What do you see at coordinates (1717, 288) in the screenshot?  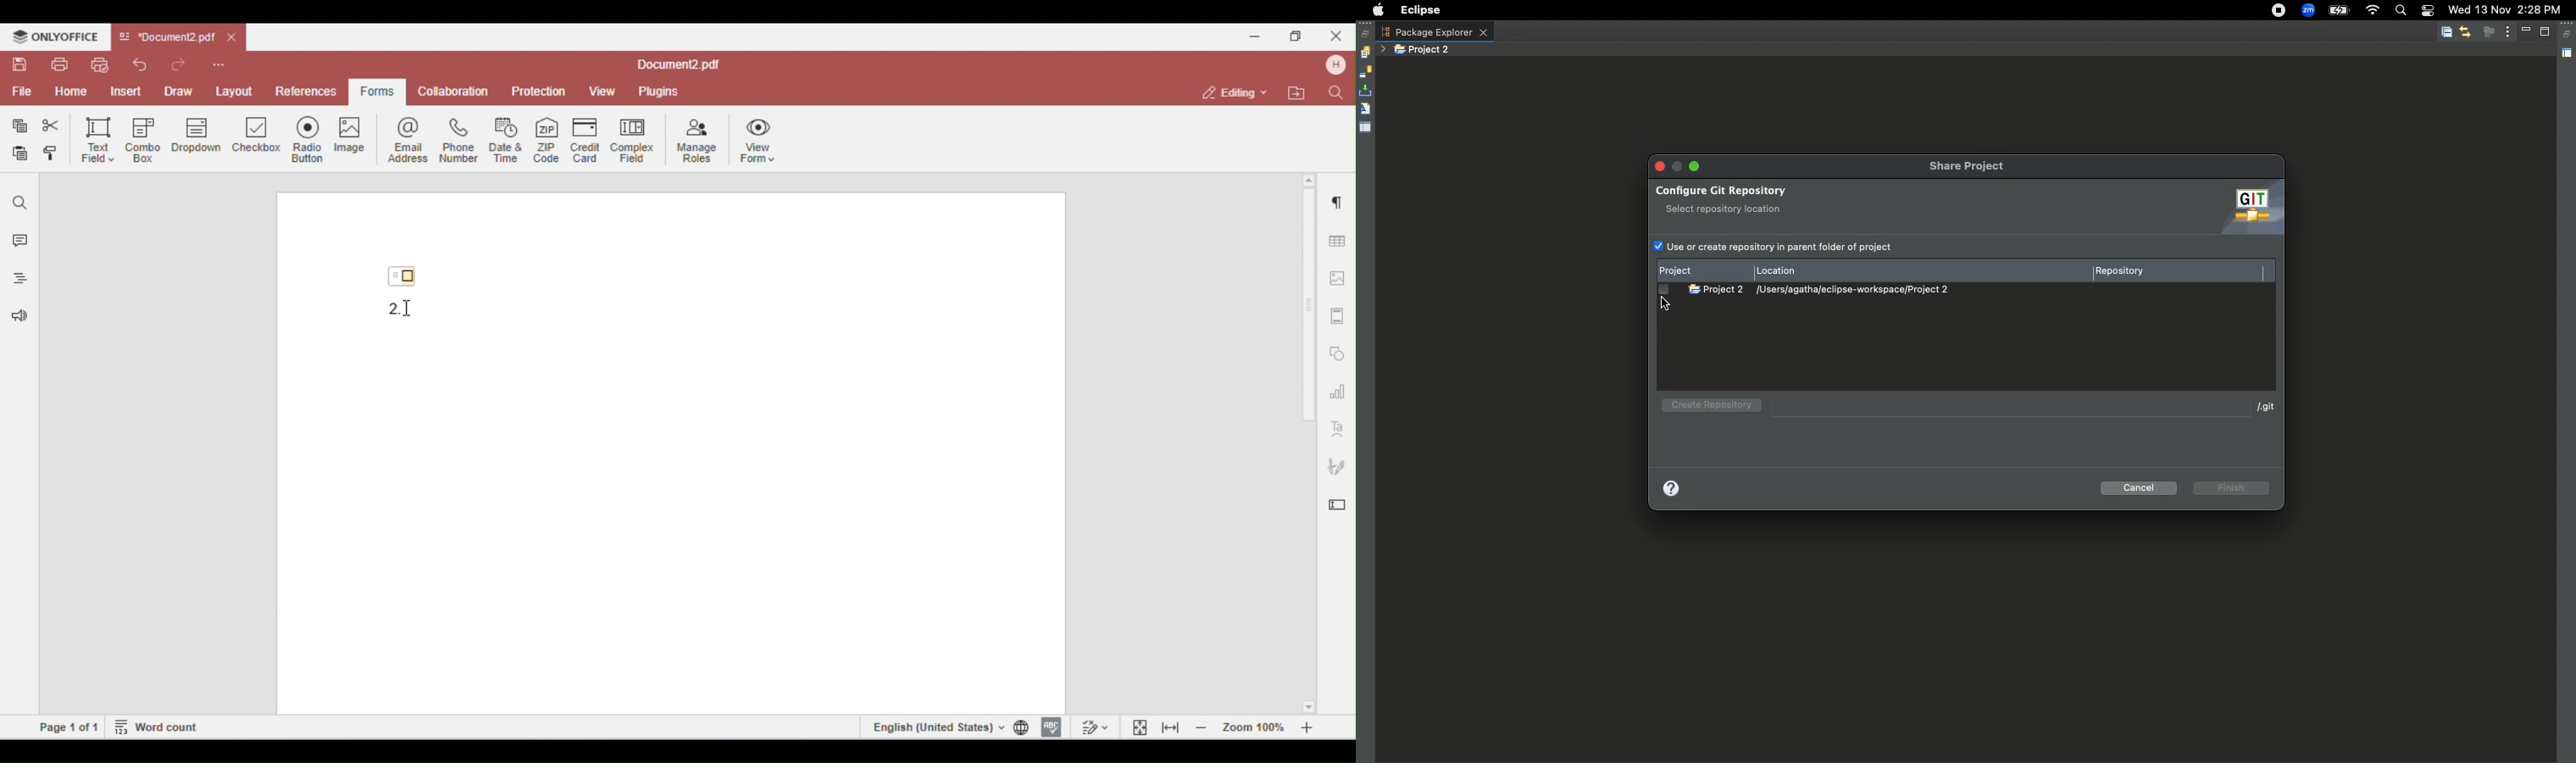 I see `Project 2` at bounding box center [1717, 288].